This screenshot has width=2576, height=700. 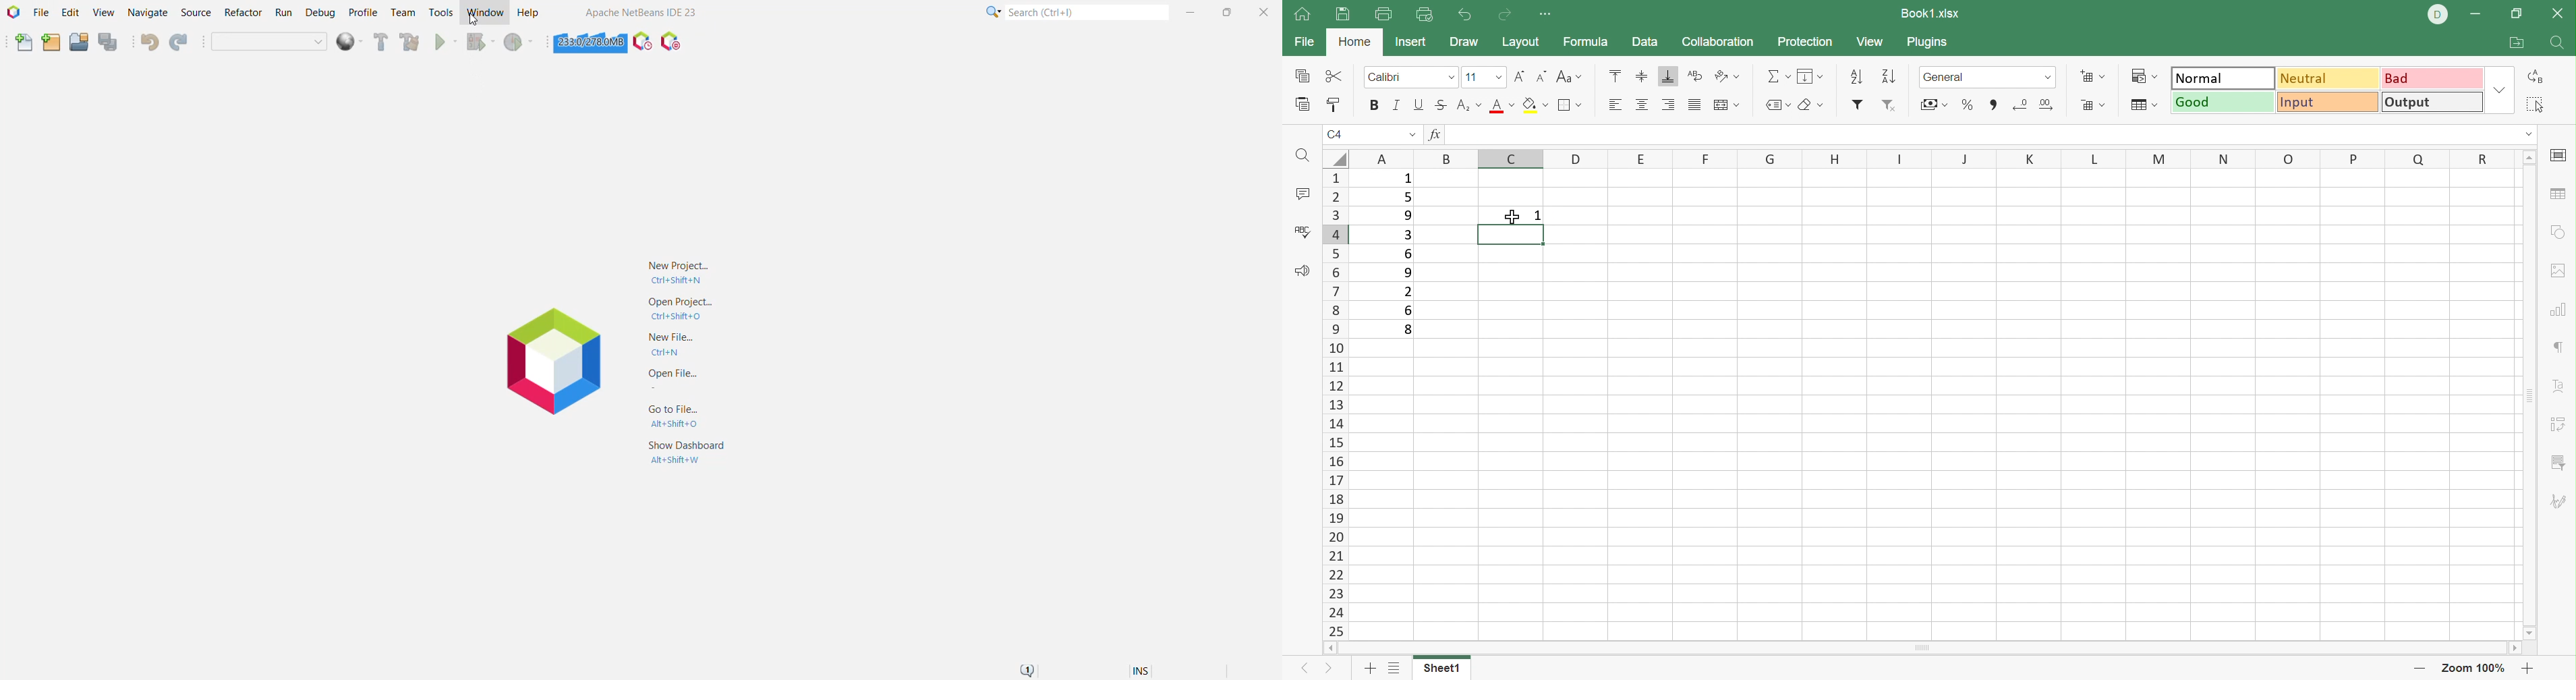 I want to click on Debug, so click(x=320, y=13).